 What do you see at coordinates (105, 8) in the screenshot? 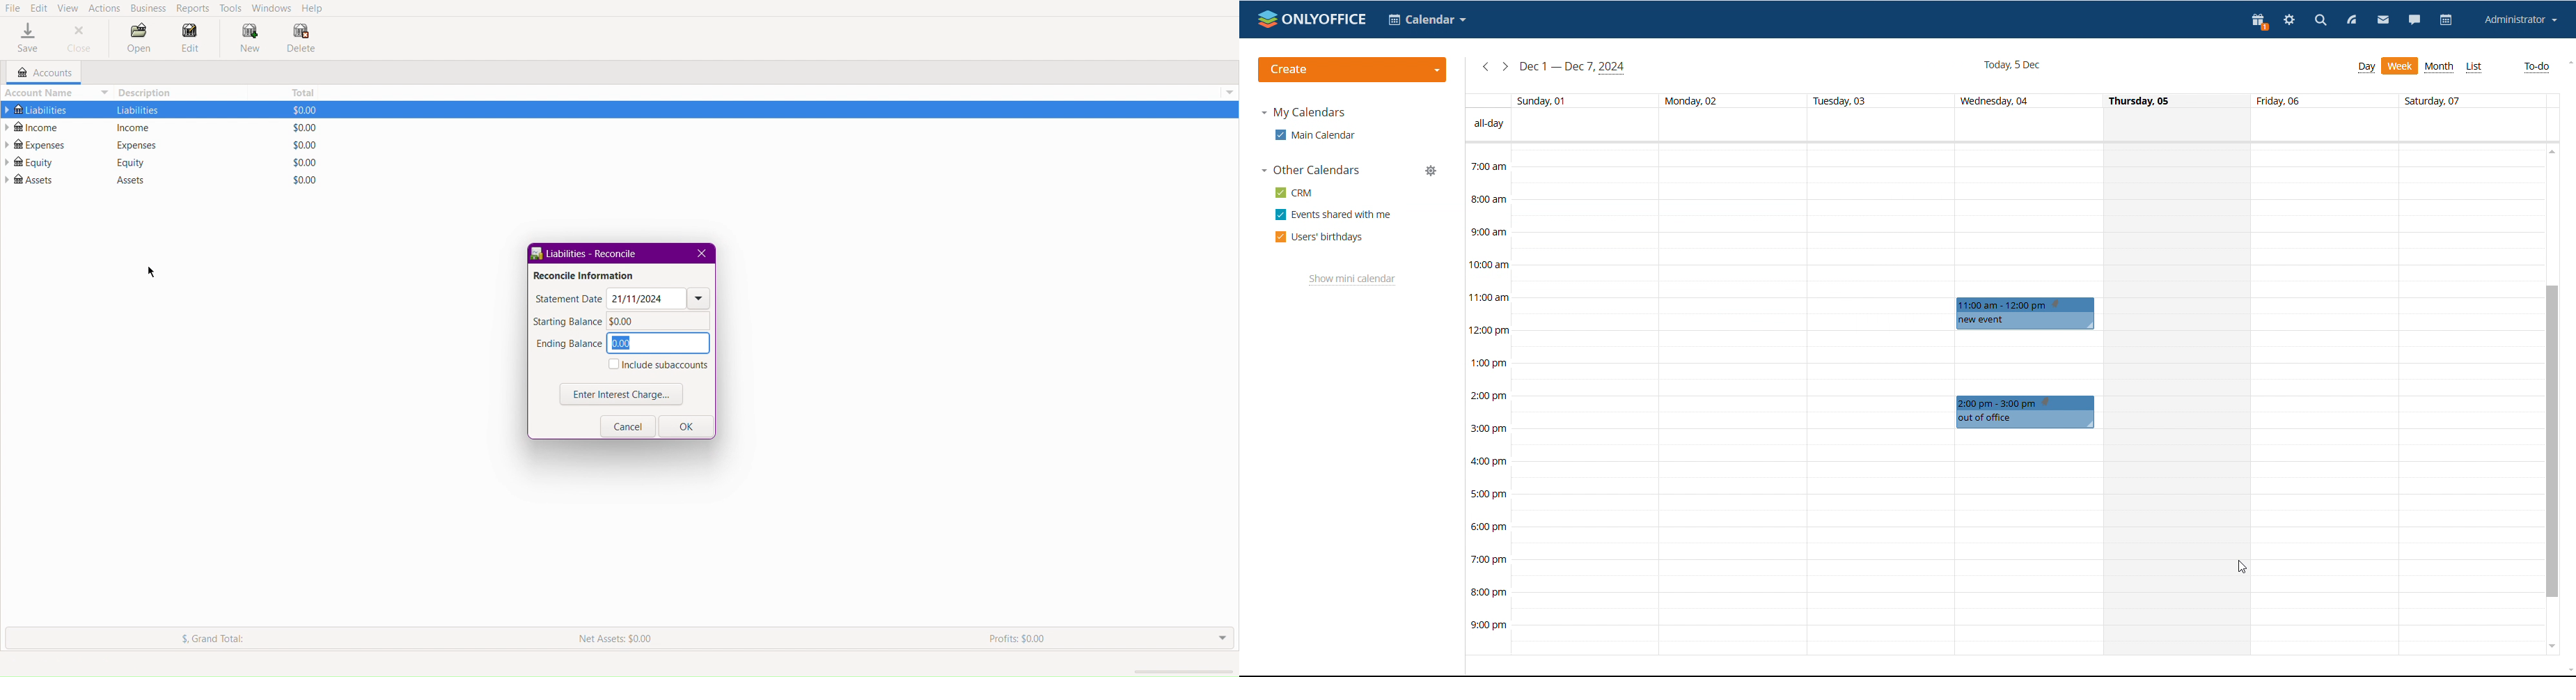
I see `Actions` at bounding box center [105, 8].